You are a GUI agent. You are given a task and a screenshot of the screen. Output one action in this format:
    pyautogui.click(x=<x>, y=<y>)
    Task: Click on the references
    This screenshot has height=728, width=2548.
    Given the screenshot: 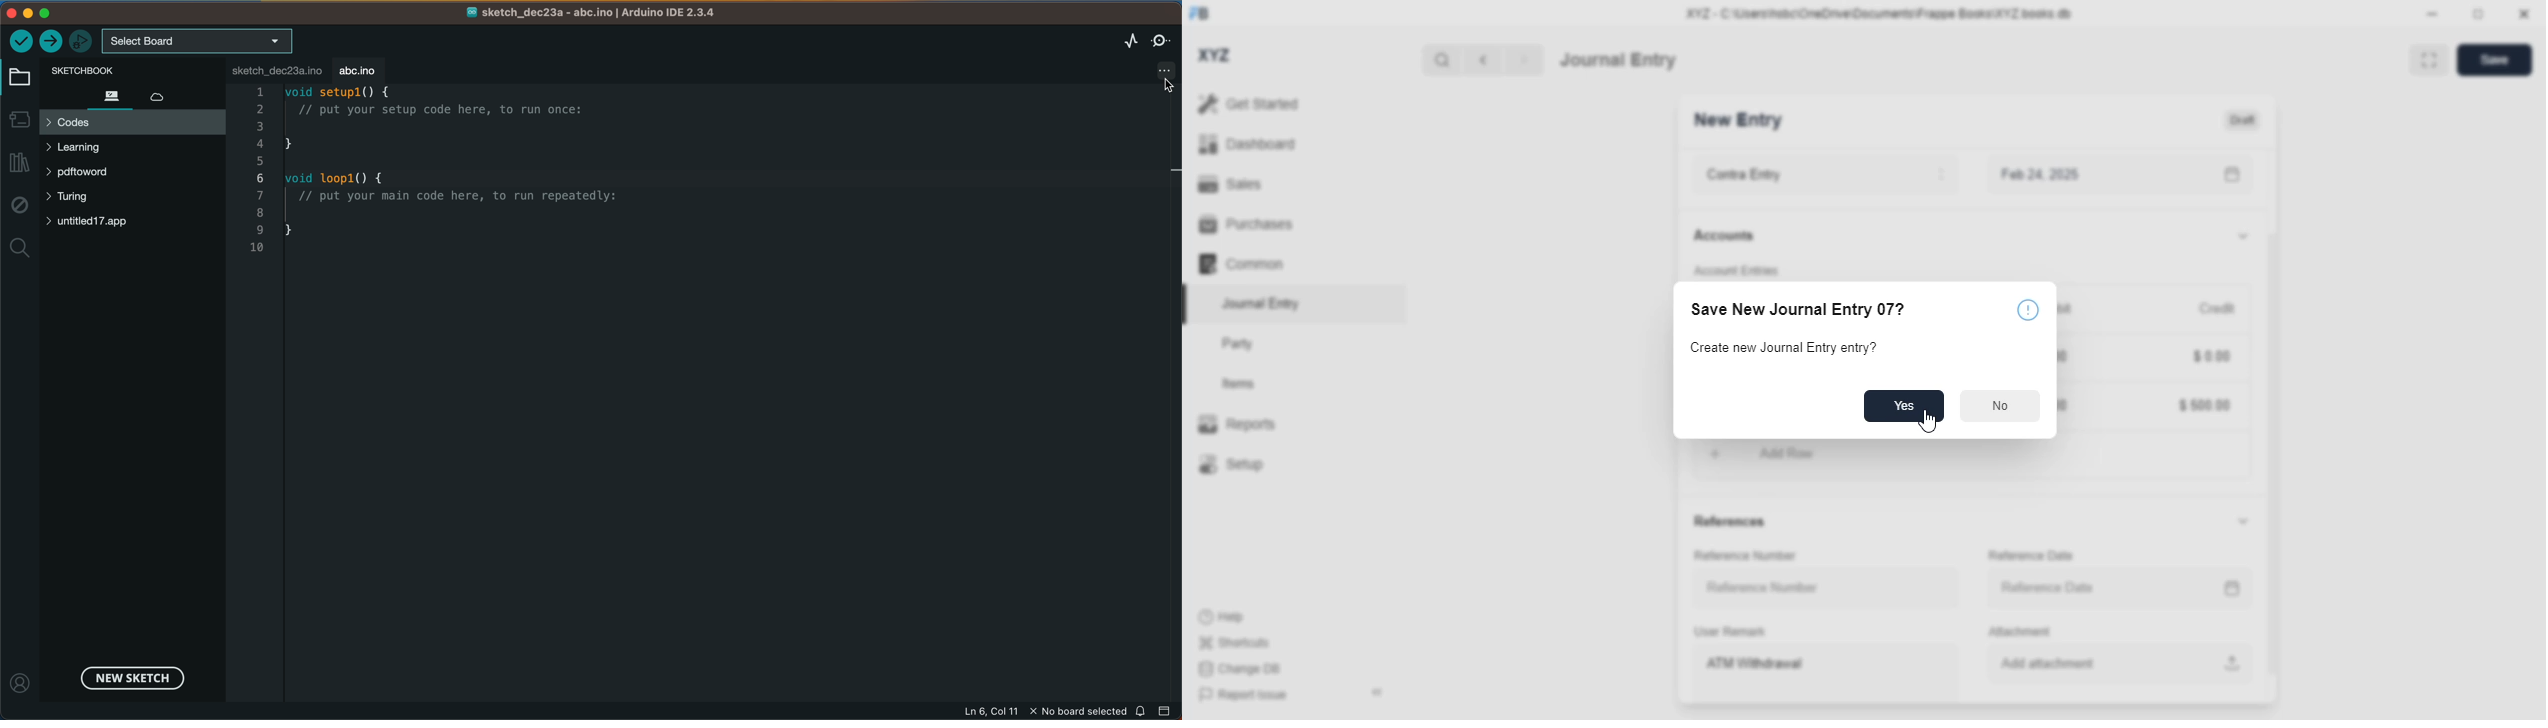 What is the action you would take?
    pyautogui.click(x=1731, y=523)
    